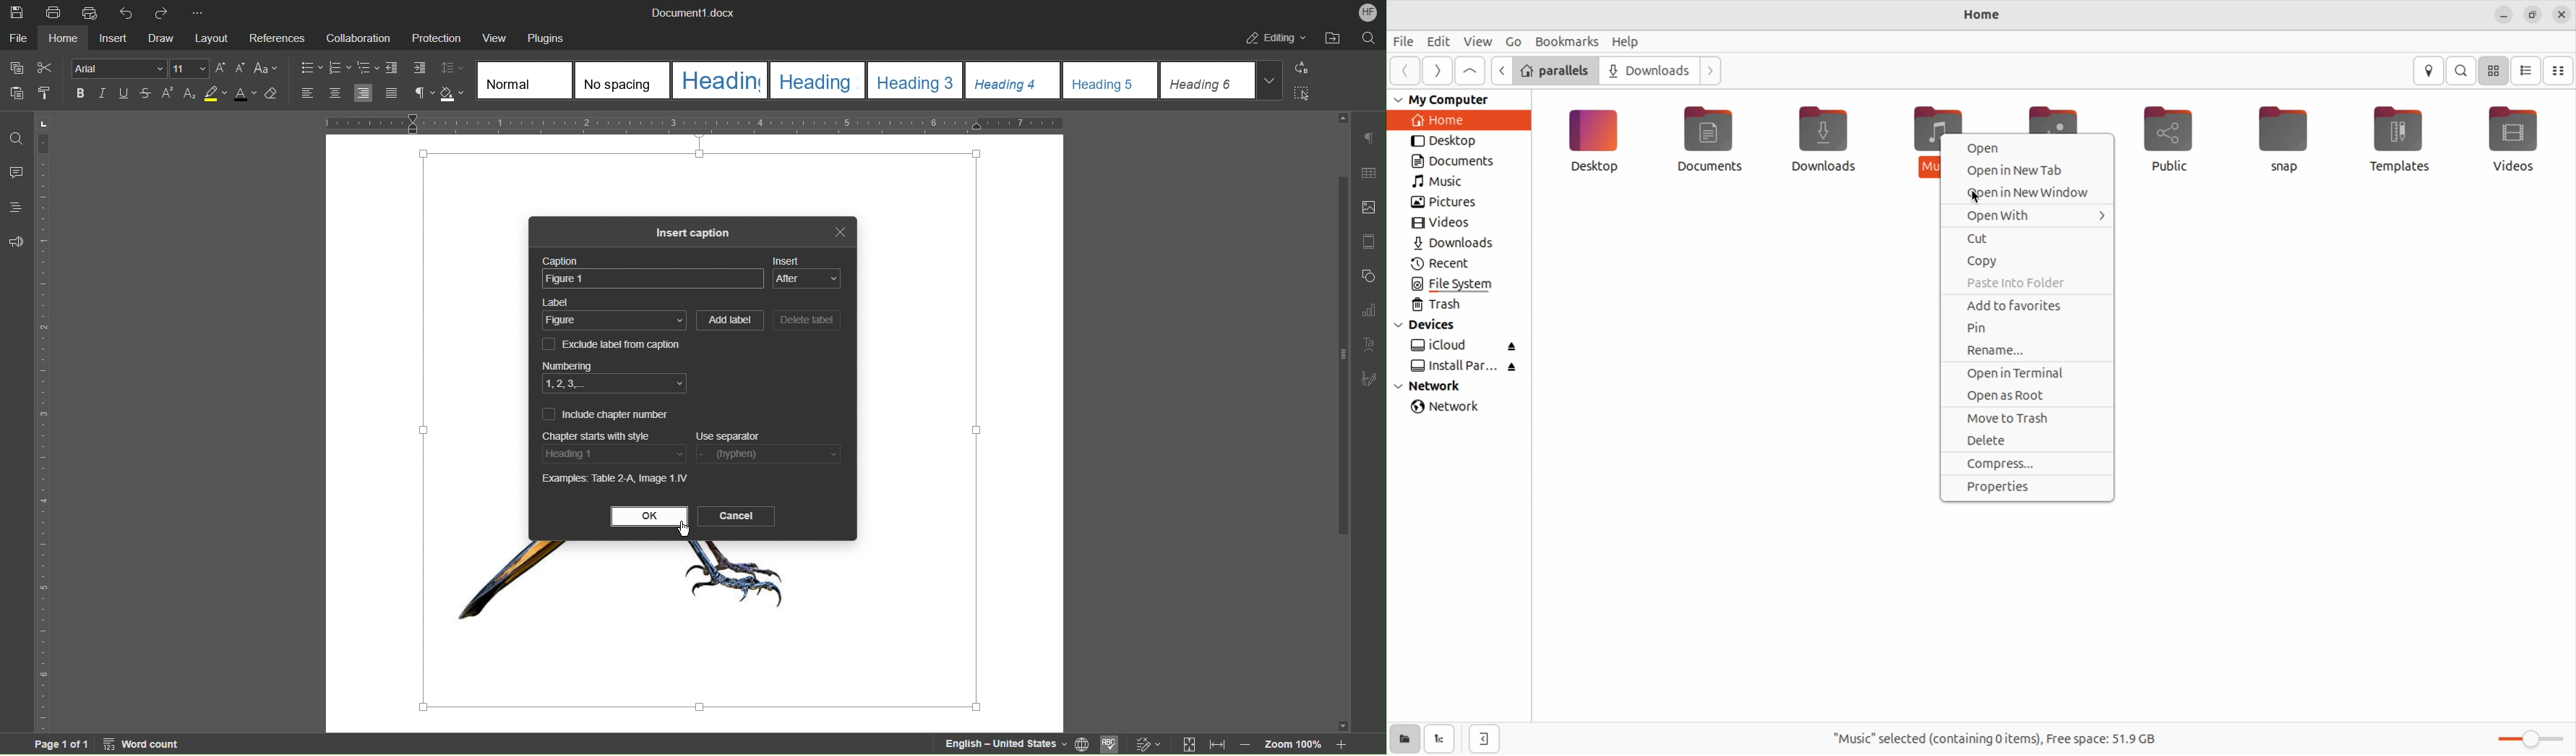  I want to click on Signature, so click(1369, 380).